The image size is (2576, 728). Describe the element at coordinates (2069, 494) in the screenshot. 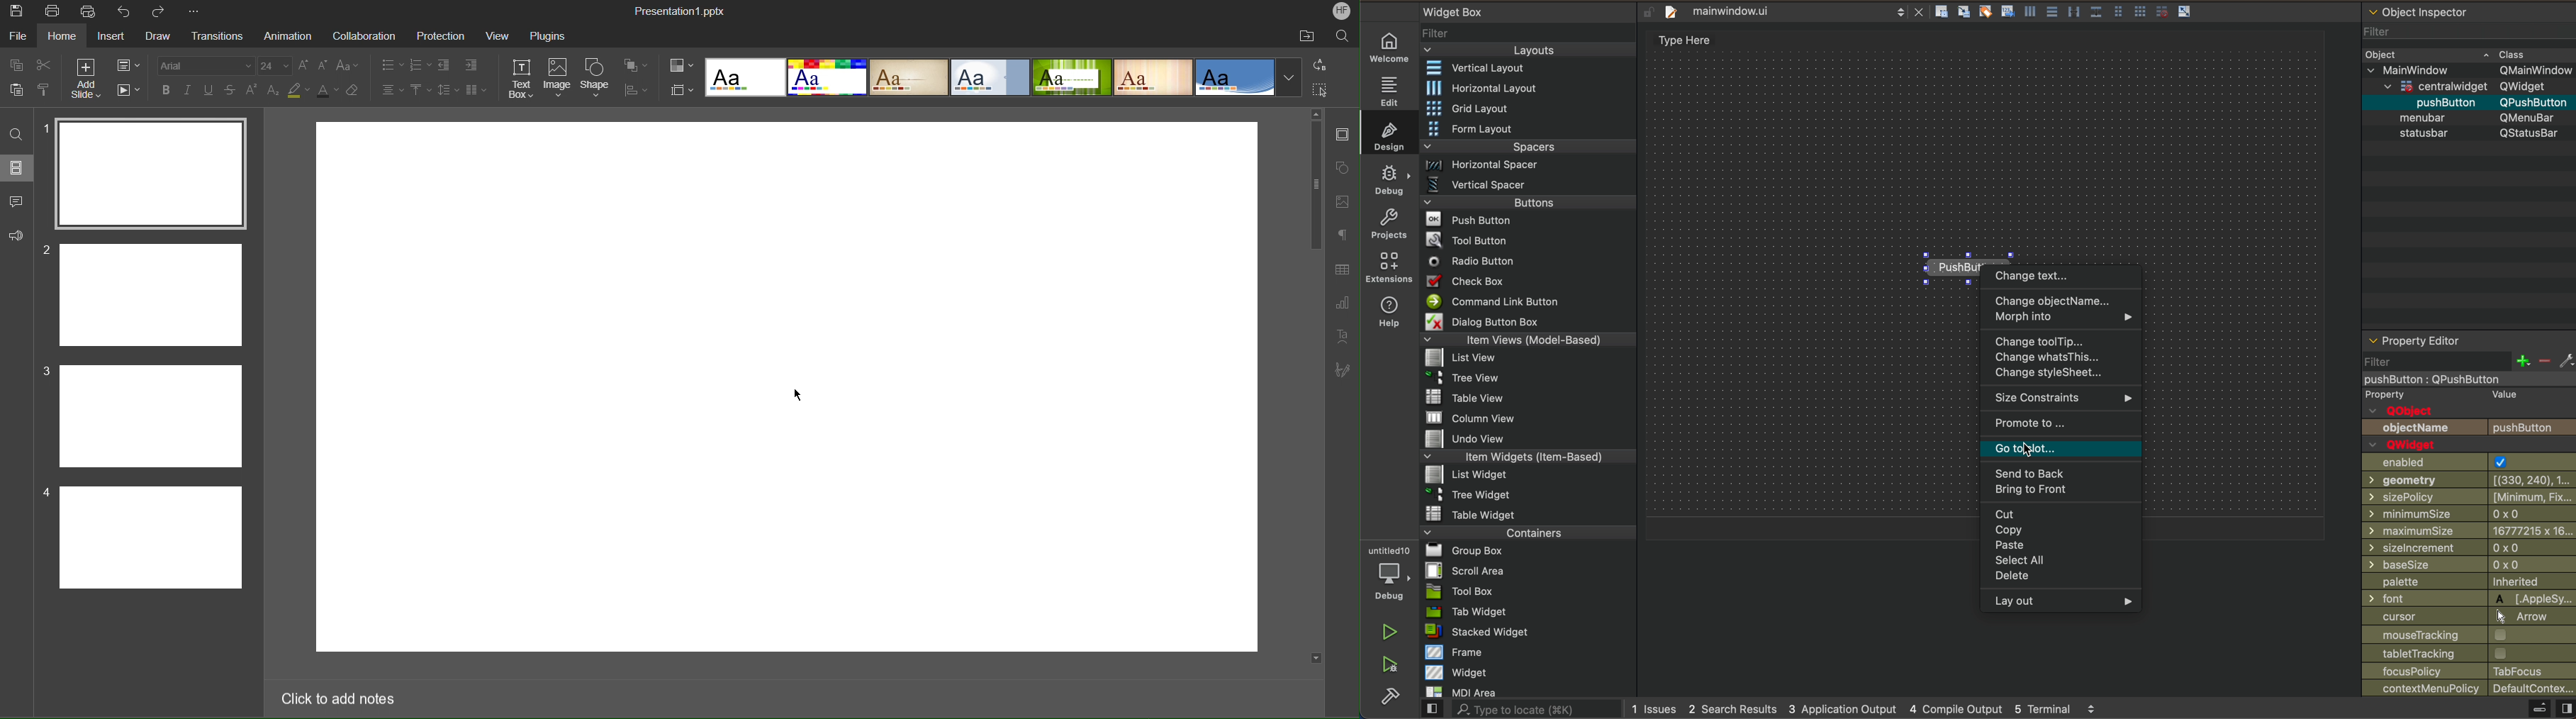

I see `bring to front` at that location.